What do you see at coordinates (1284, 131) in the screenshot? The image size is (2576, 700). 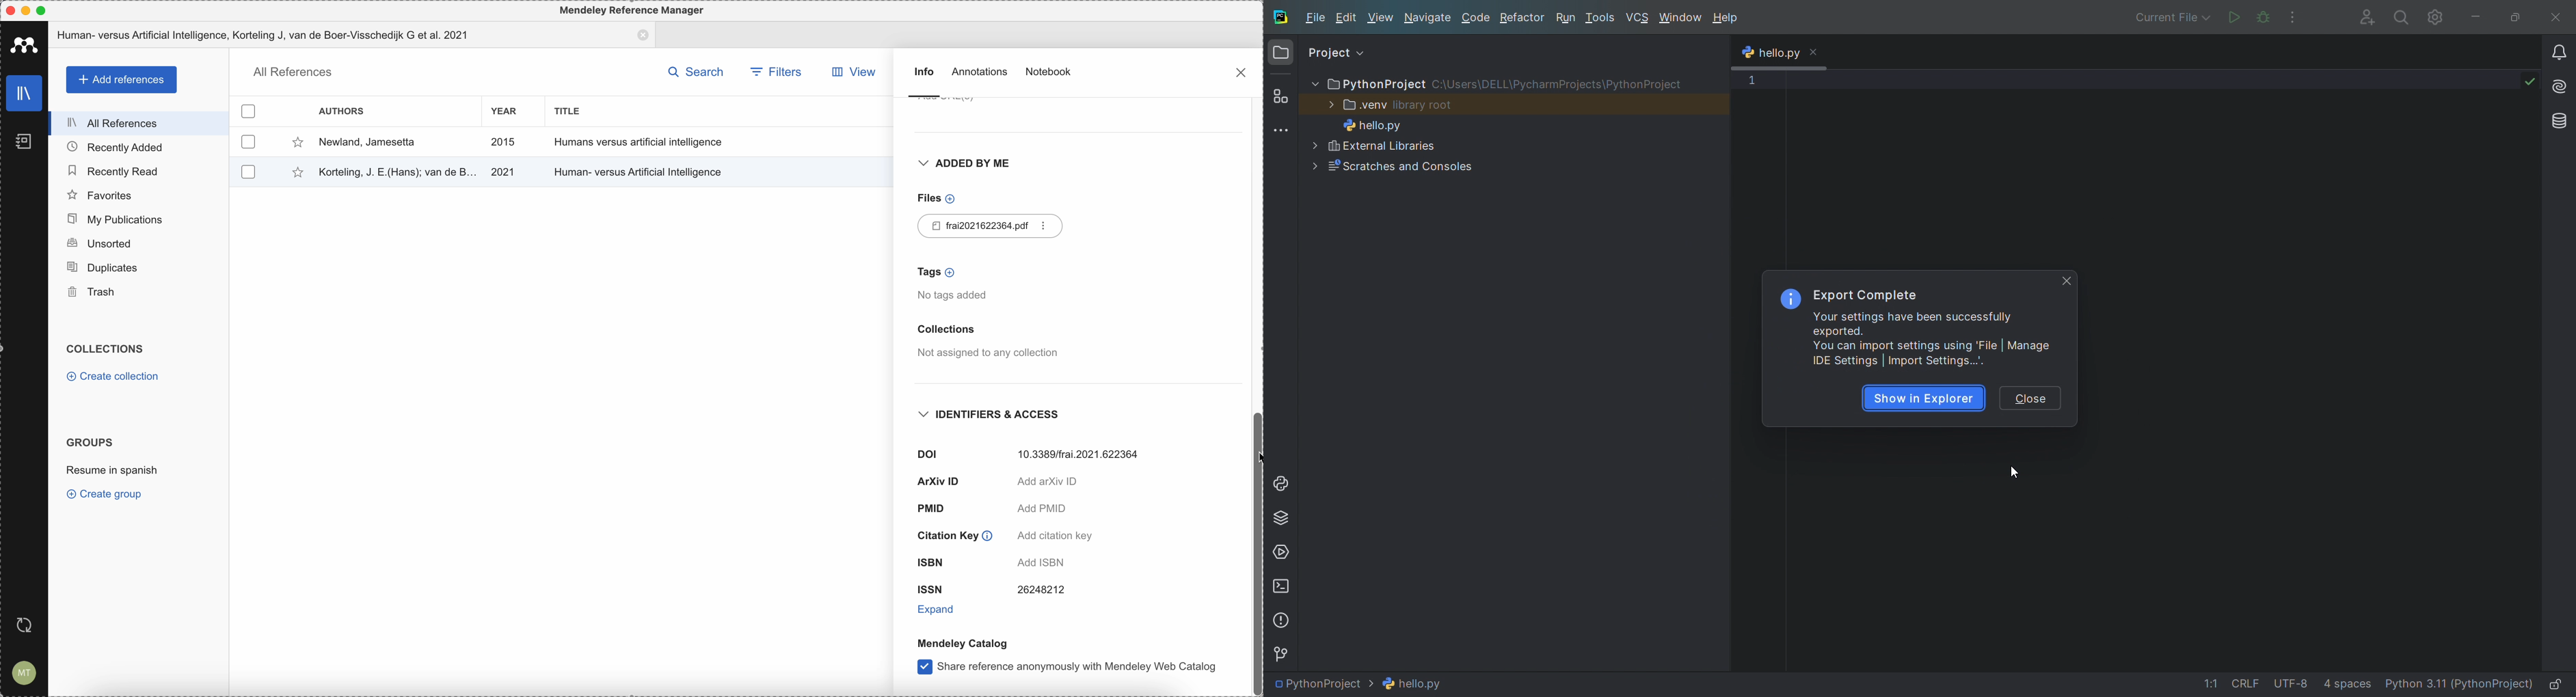 I see `more tools windows` at bounding box center [1284, 131].